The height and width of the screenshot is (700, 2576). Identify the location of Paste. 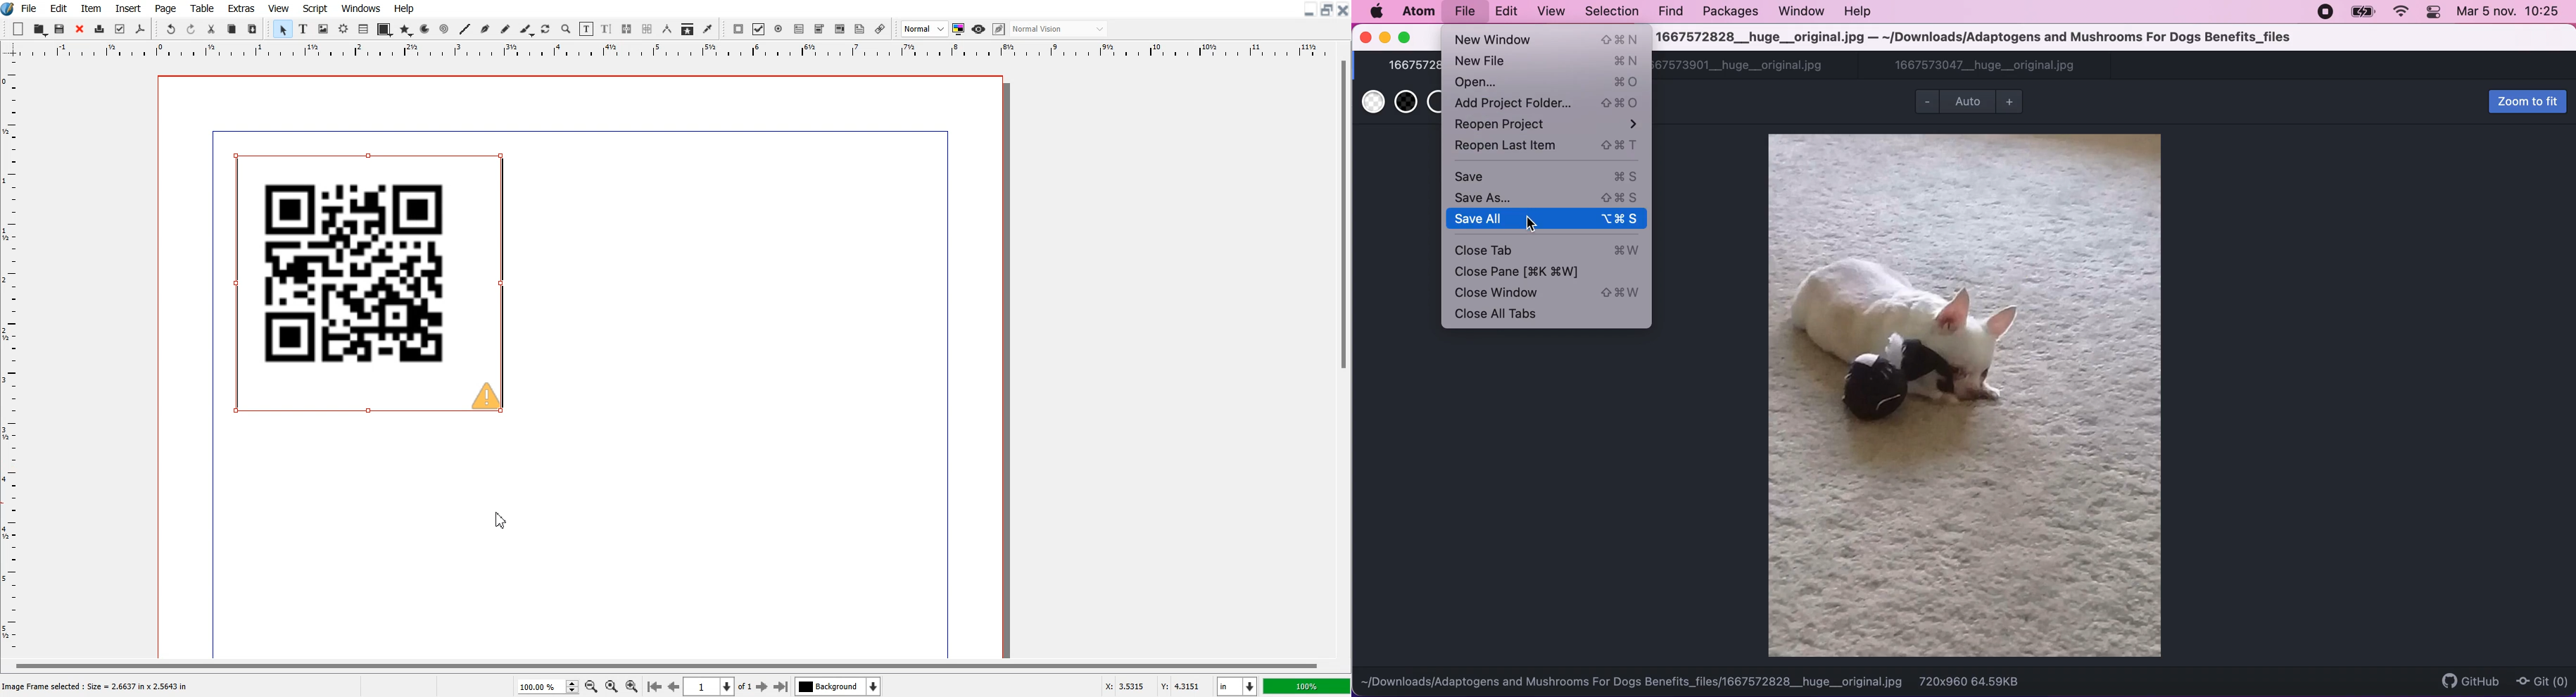
(253, 28).